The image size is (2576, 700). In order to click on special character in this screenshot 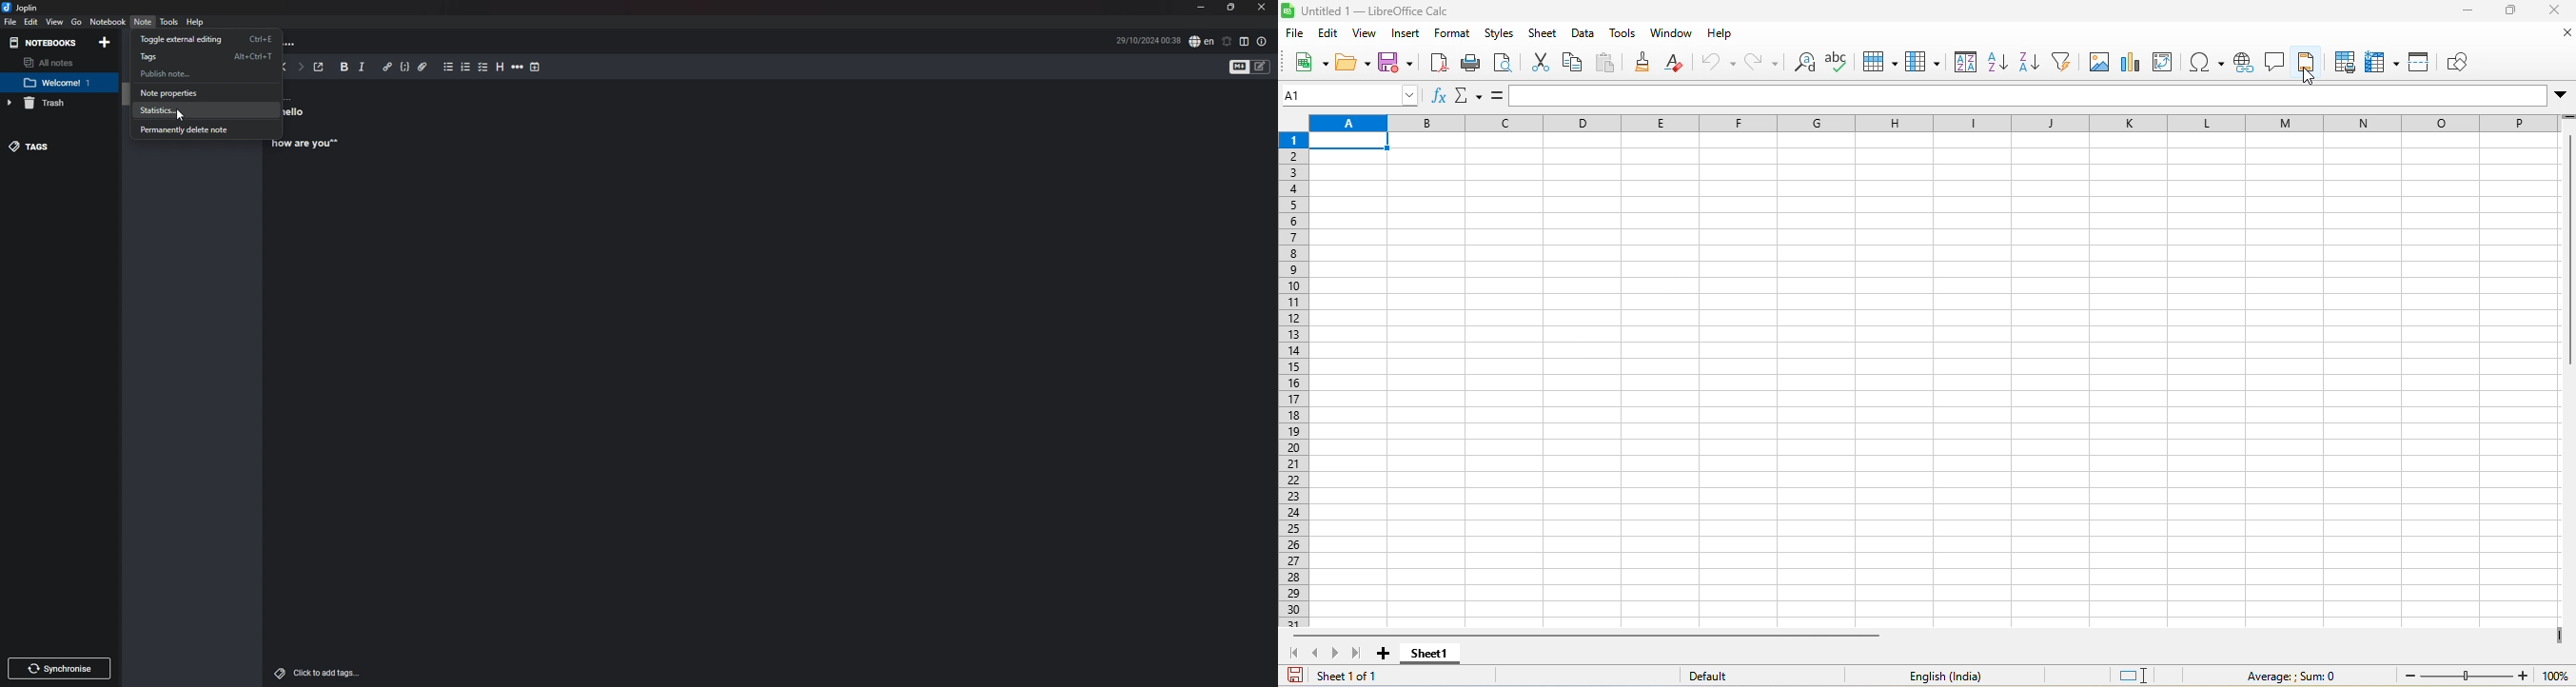, I will do `click(2207, 62)`.